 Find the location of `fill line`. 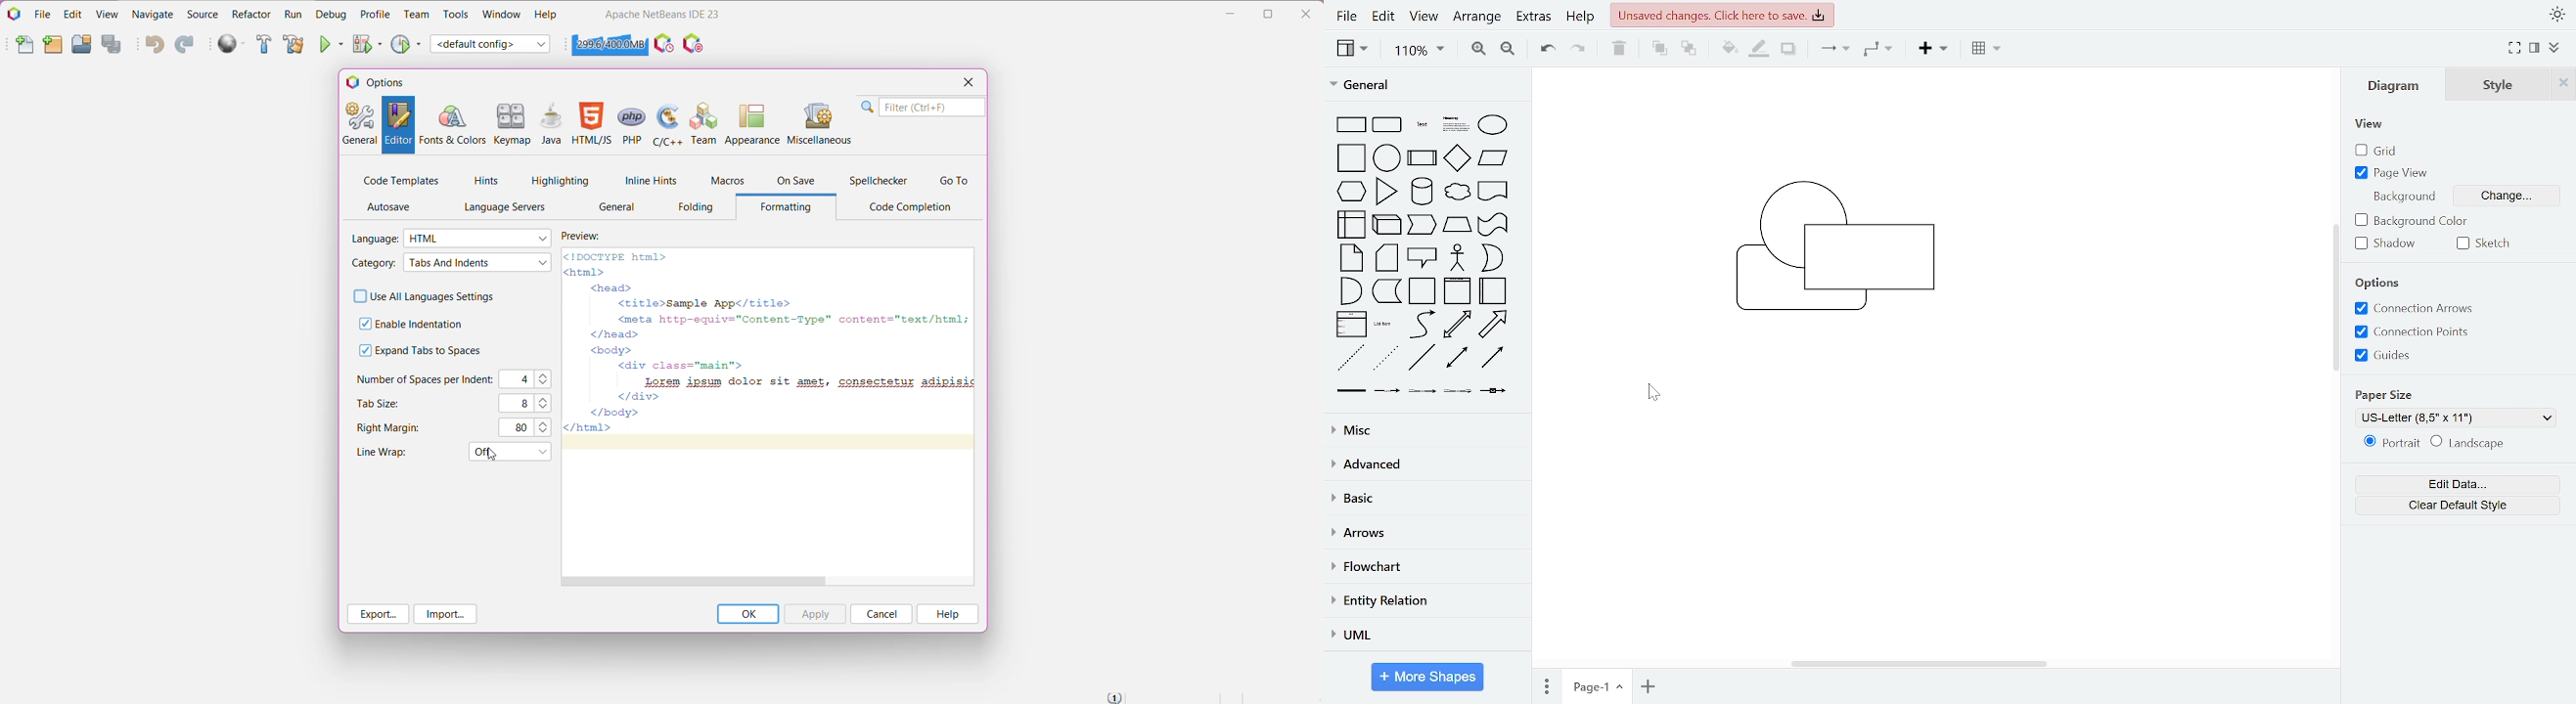

fill line is located at coordinates (1760, 50).